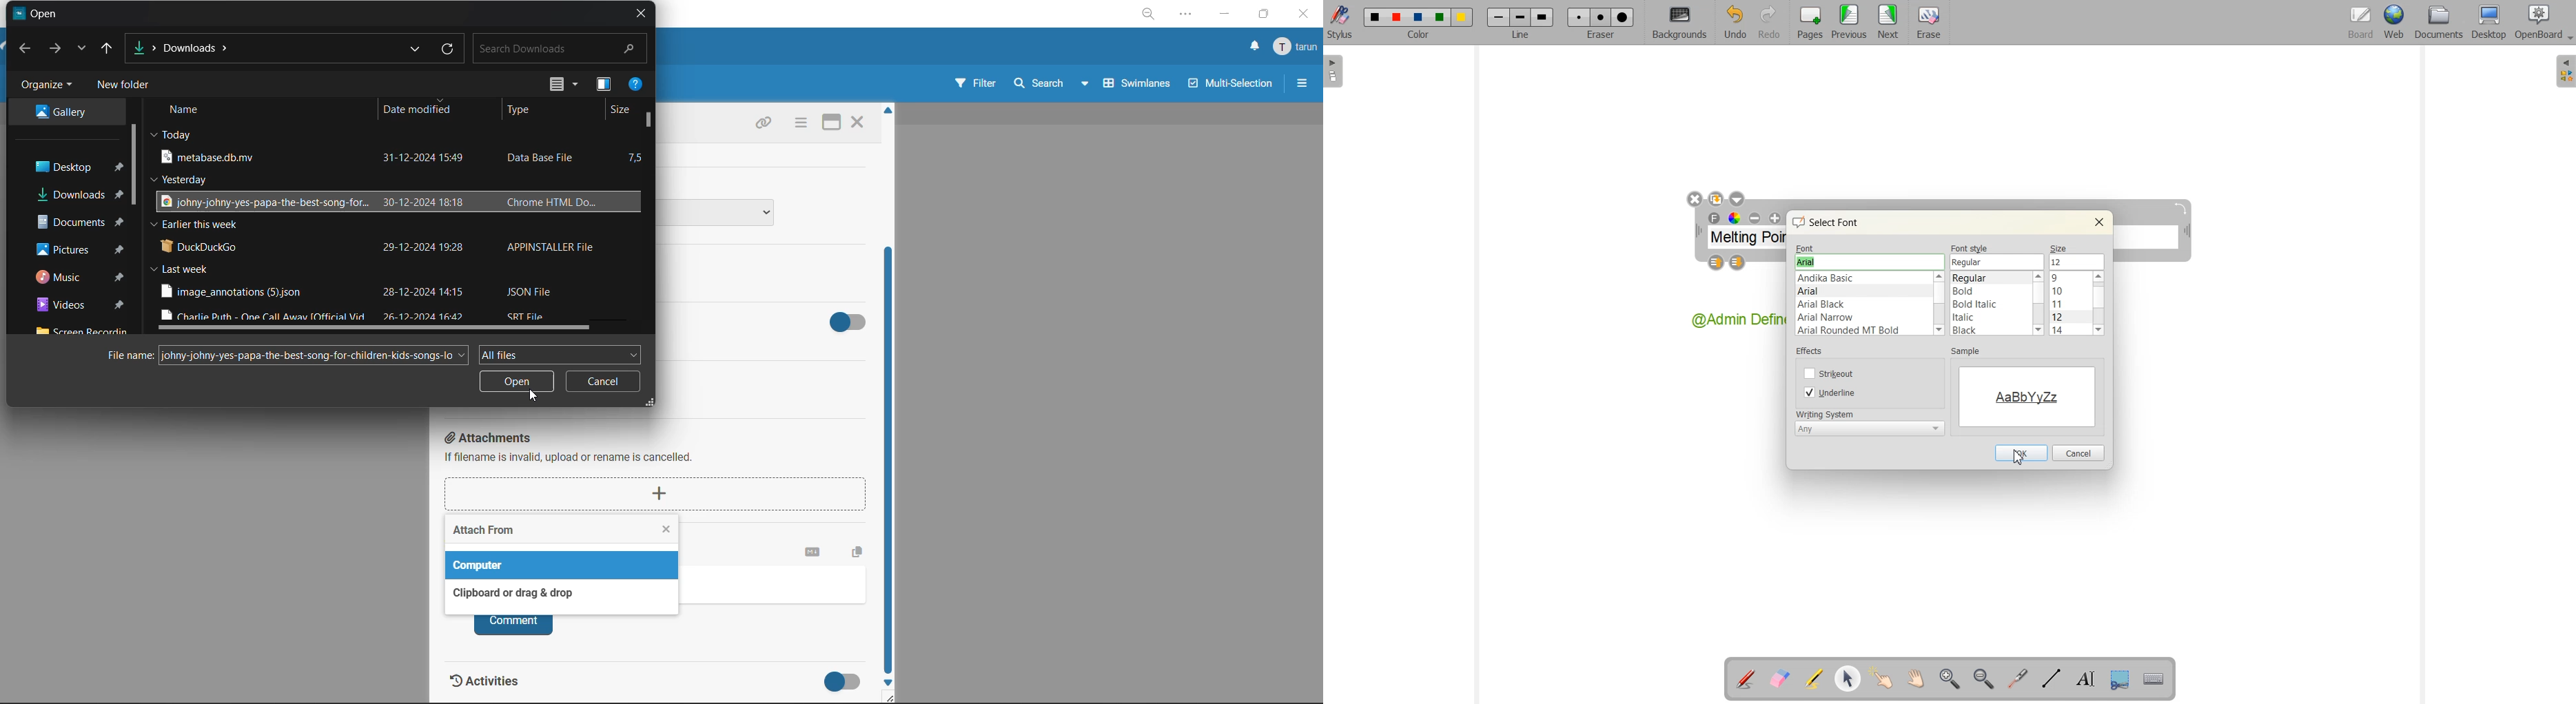 This screenshot has height=728, width=2576. I want to click on vertical scroll bar, so click(653, 123).